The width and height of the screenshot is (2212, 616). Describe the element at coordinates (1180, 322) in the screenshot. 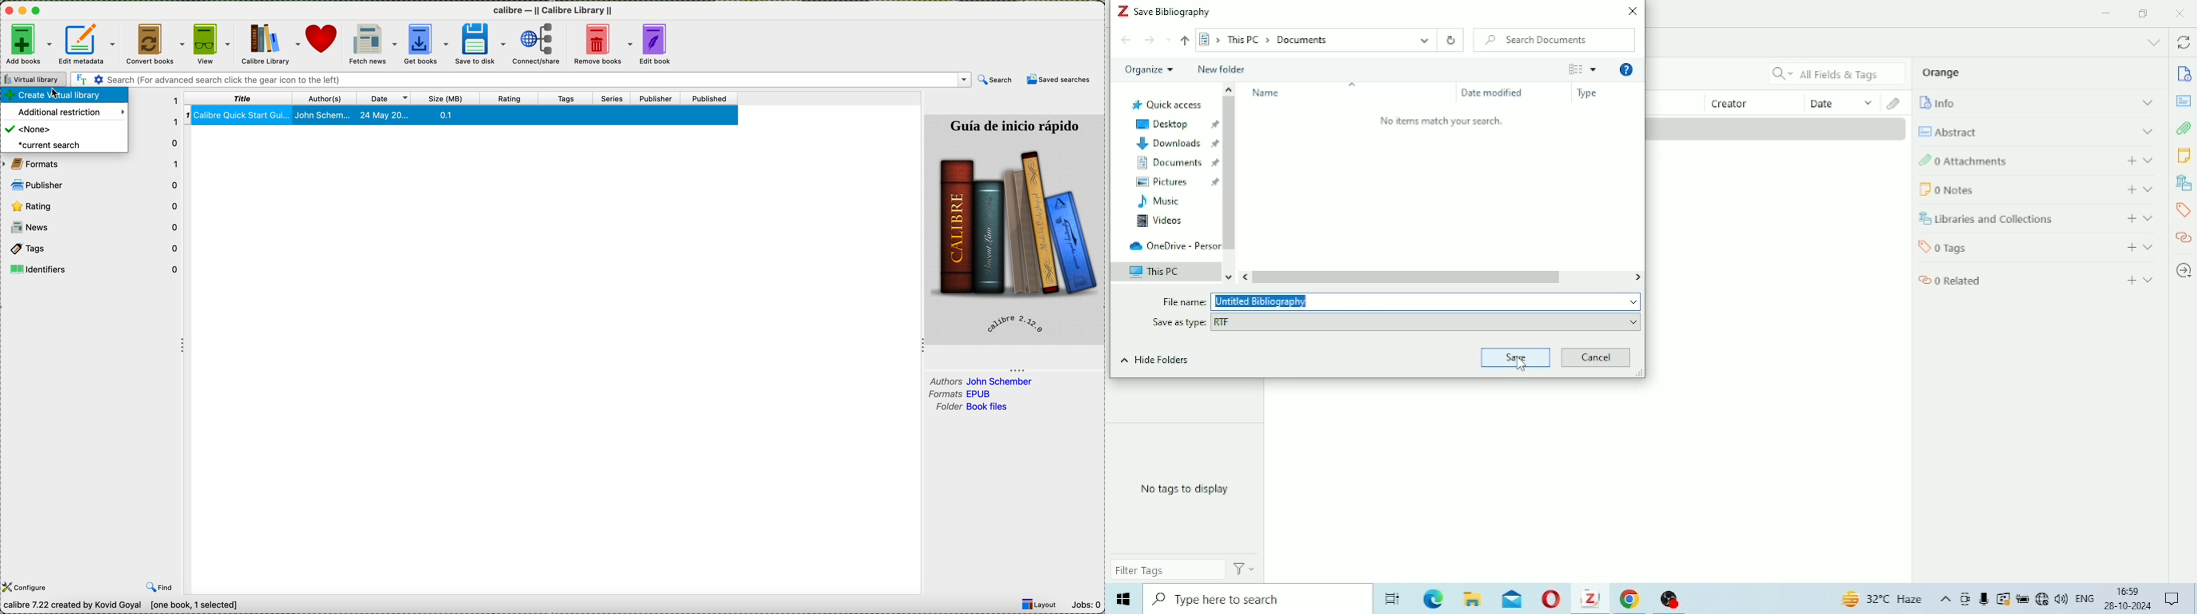

I see `Save as type:` at that location.